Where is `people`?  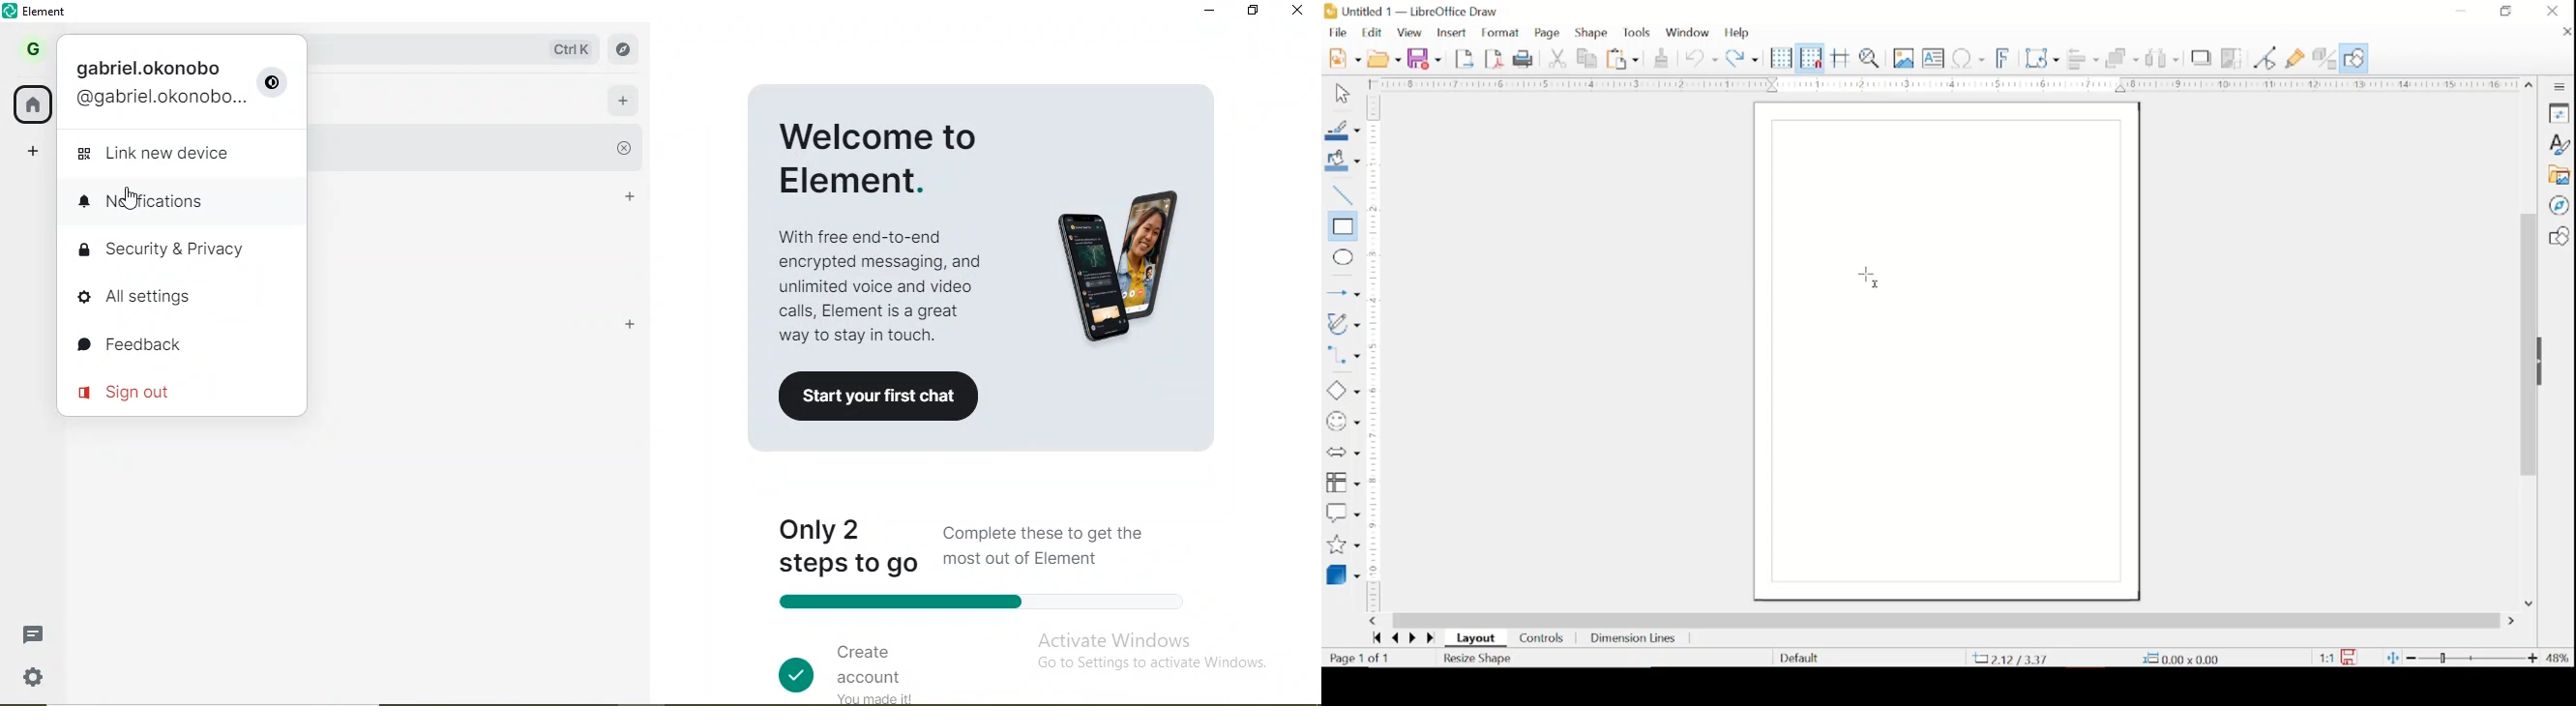 people is located at coordinates (633, 198).